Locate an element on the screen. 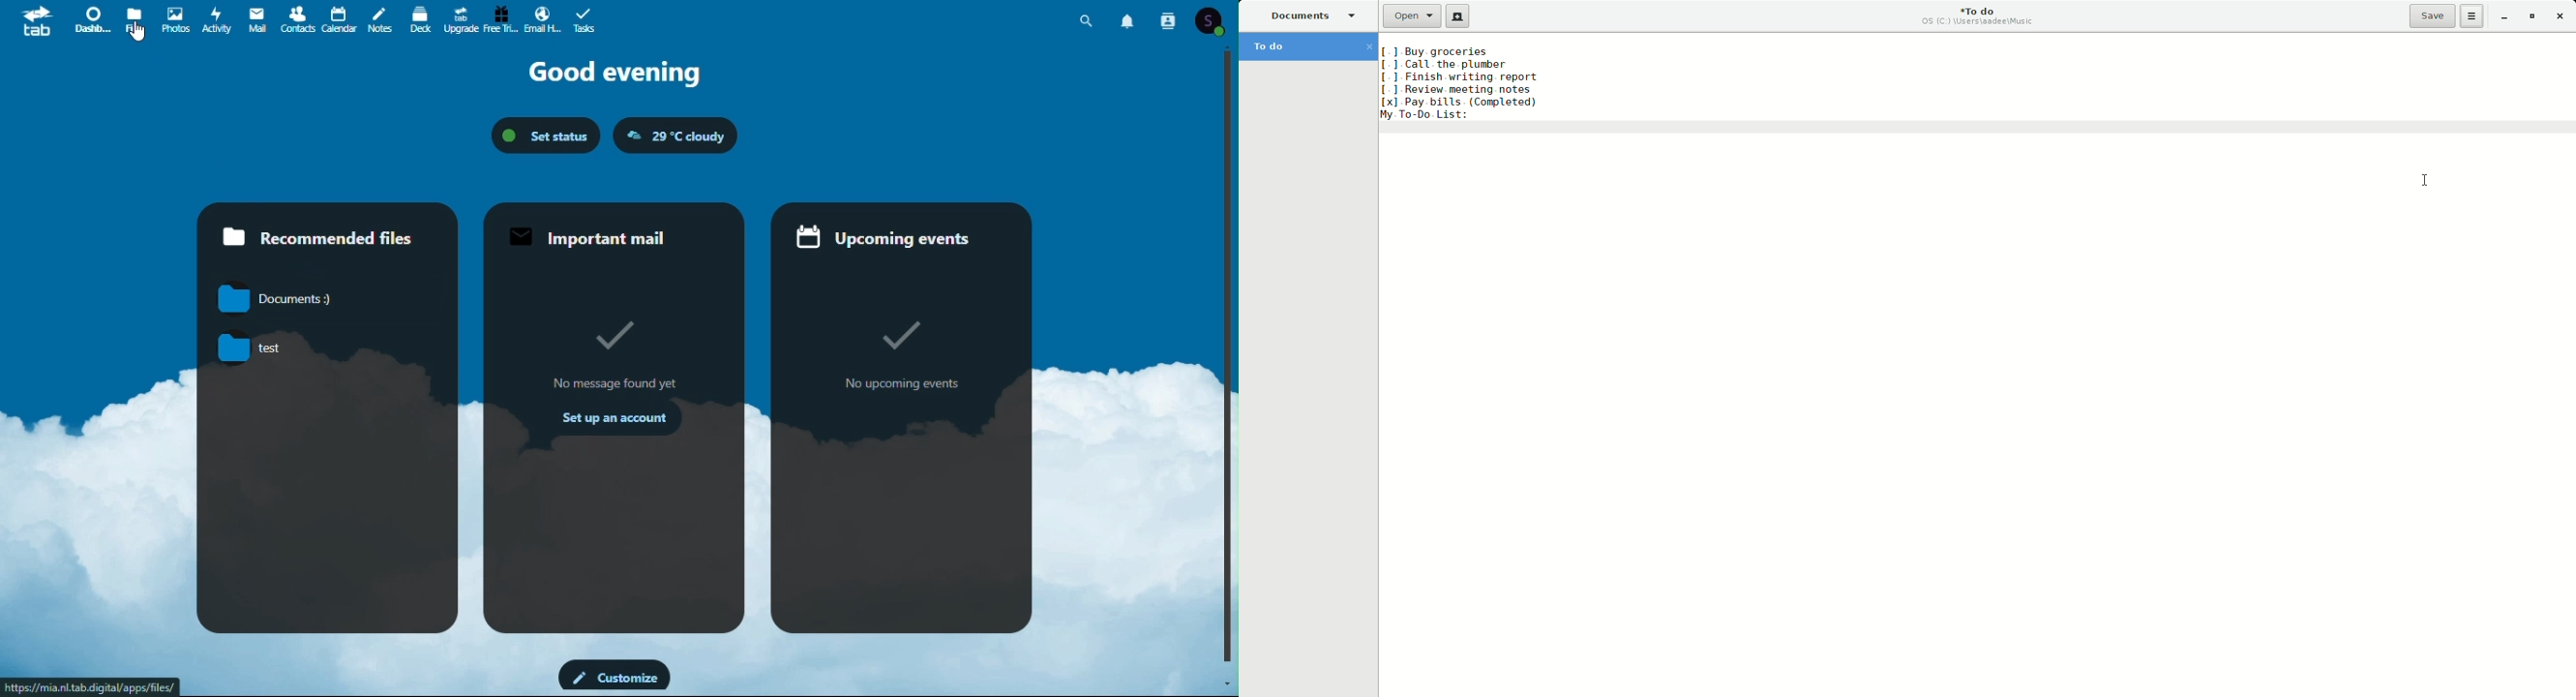  Set up an account is located at coordinates (620, 421).